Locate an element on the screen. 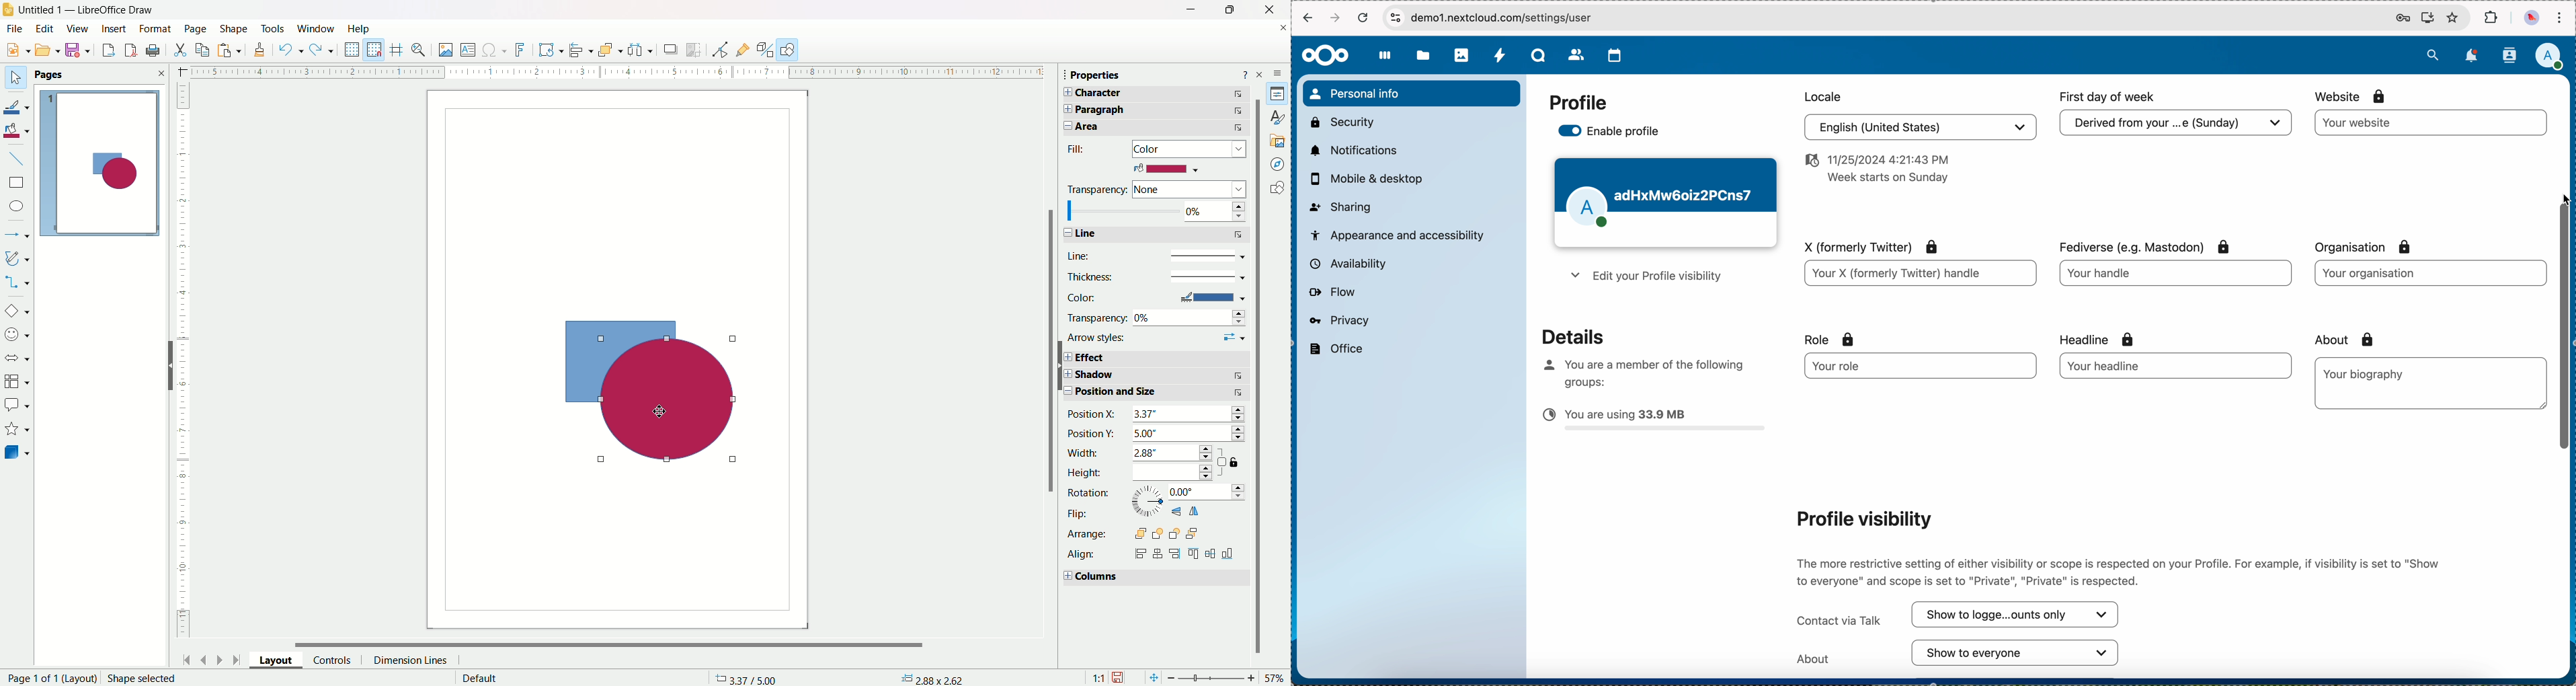  notifications is located at coordinates (1352, 150).